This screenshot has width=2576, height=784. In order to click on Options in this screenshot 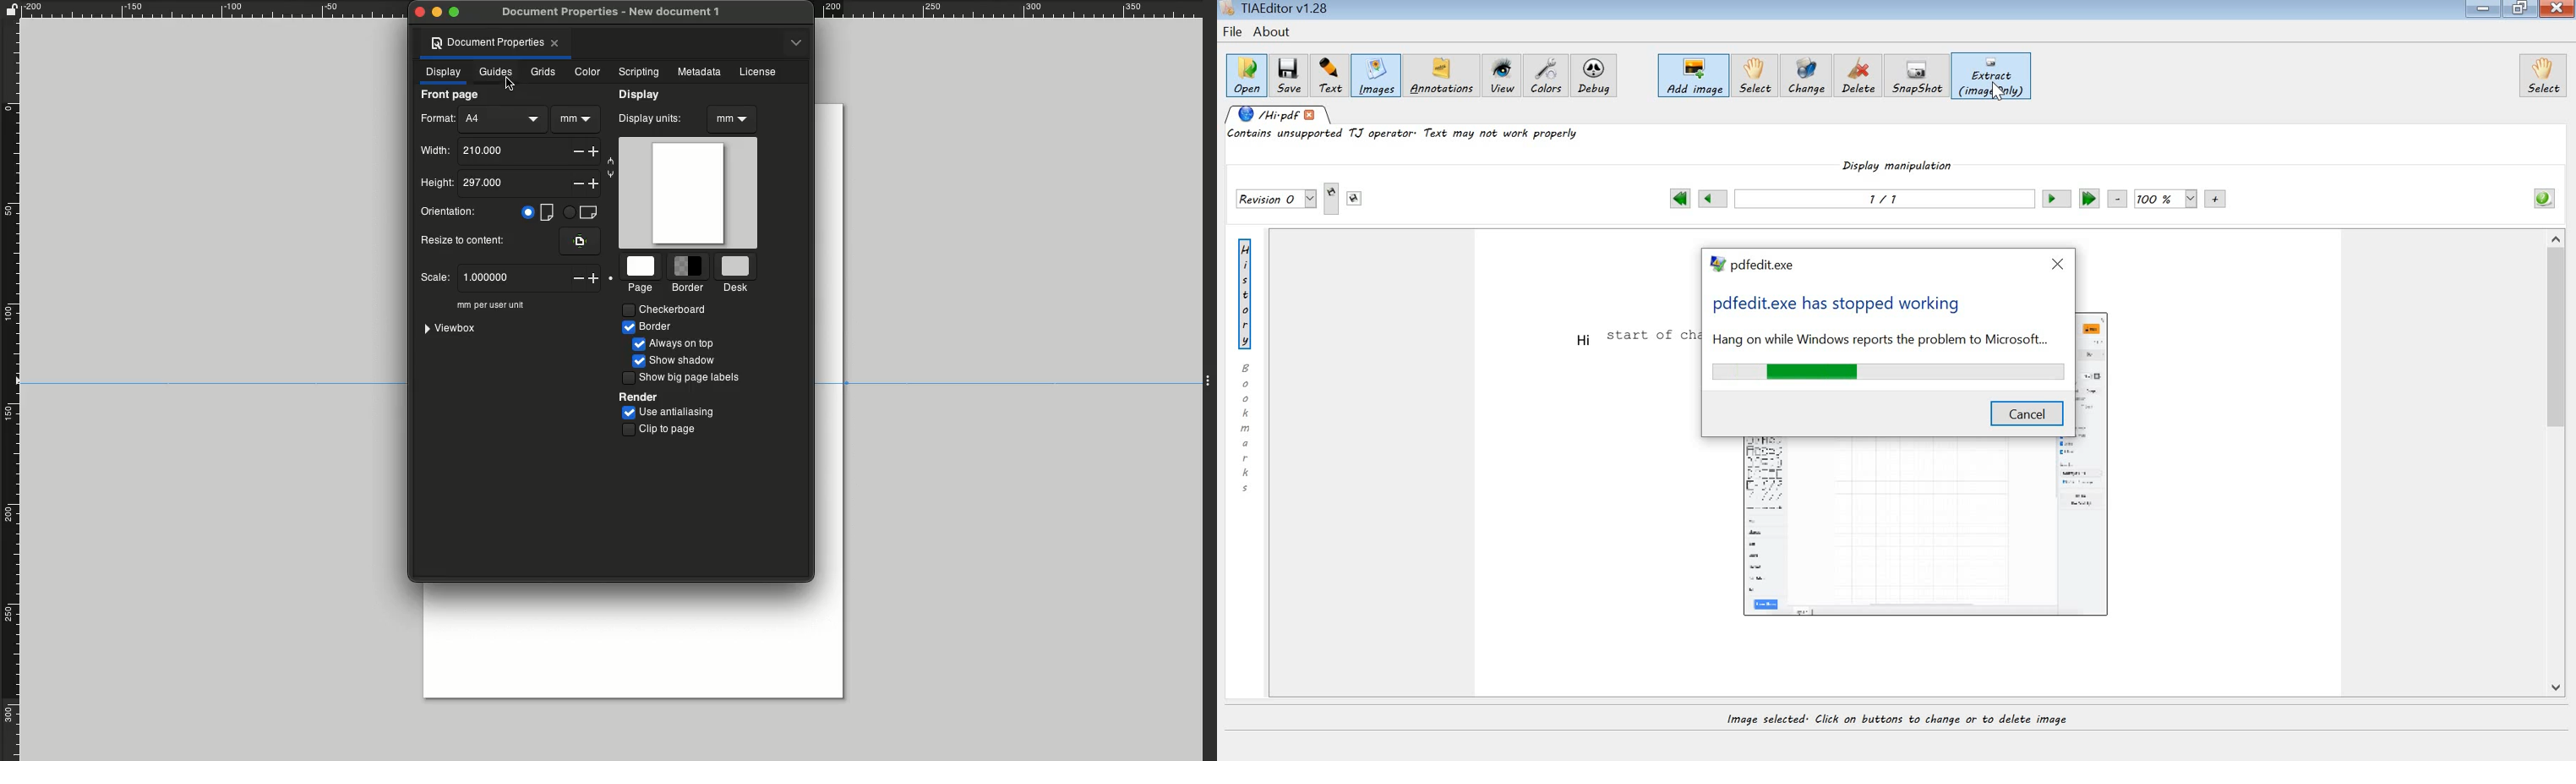, I will do `click(797, 41)`.